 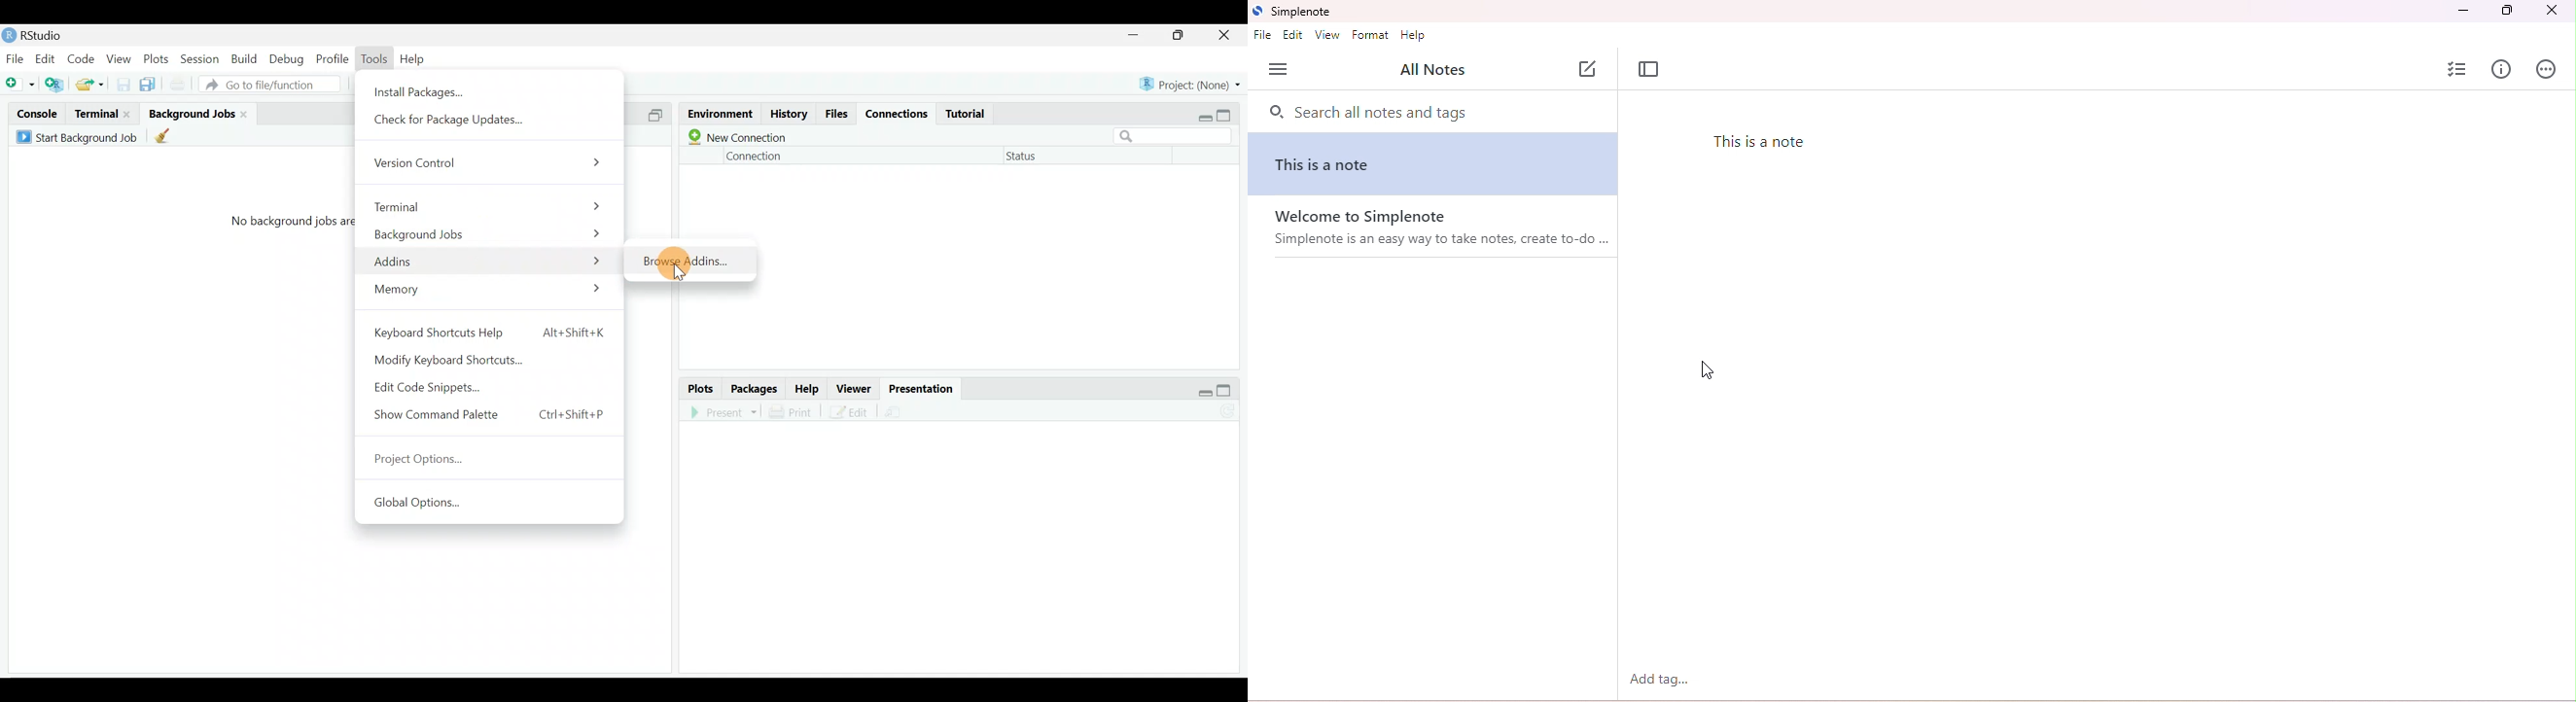 What do you see at coordinates (1203, 113) in the screenshot?
I see `restore down` at bounding box center [1203, 113].